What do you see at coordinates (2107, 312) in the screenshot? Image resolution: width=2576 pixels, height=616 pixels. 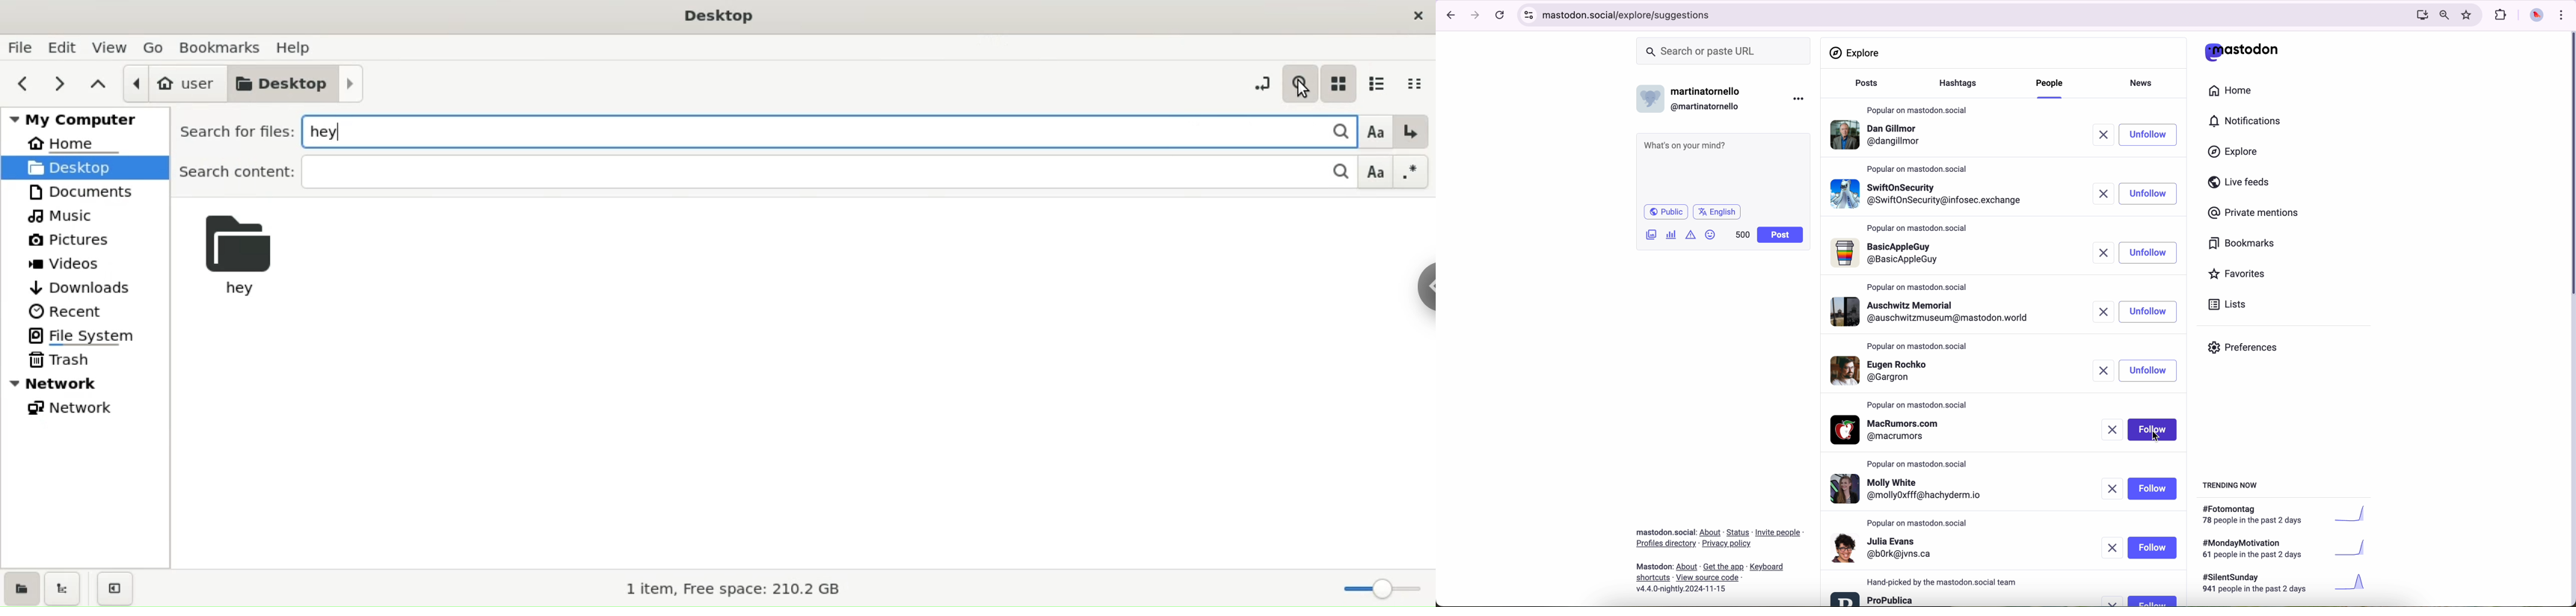 I see `remove` at bounding box center [2107, 312].